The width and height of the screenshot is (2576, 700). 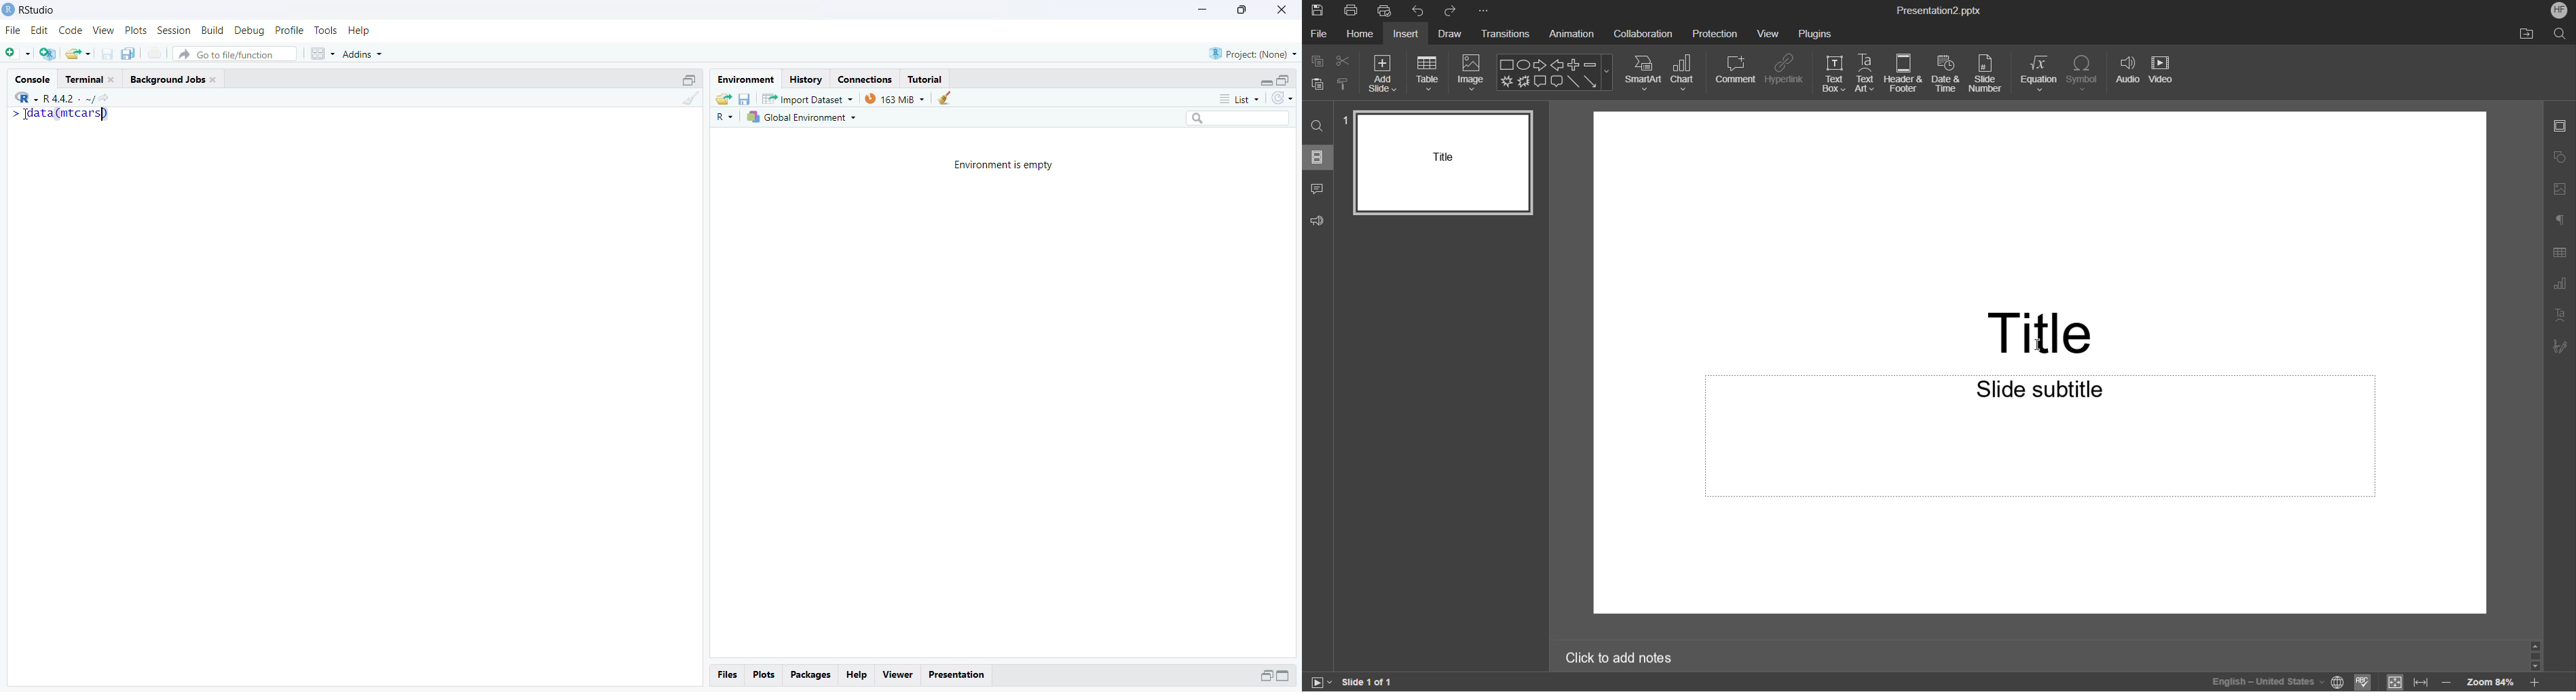 What do you see at coordinates (1989, 73) in the screenshot?
I see `Slide Number` at bounding box center [1989, 73].